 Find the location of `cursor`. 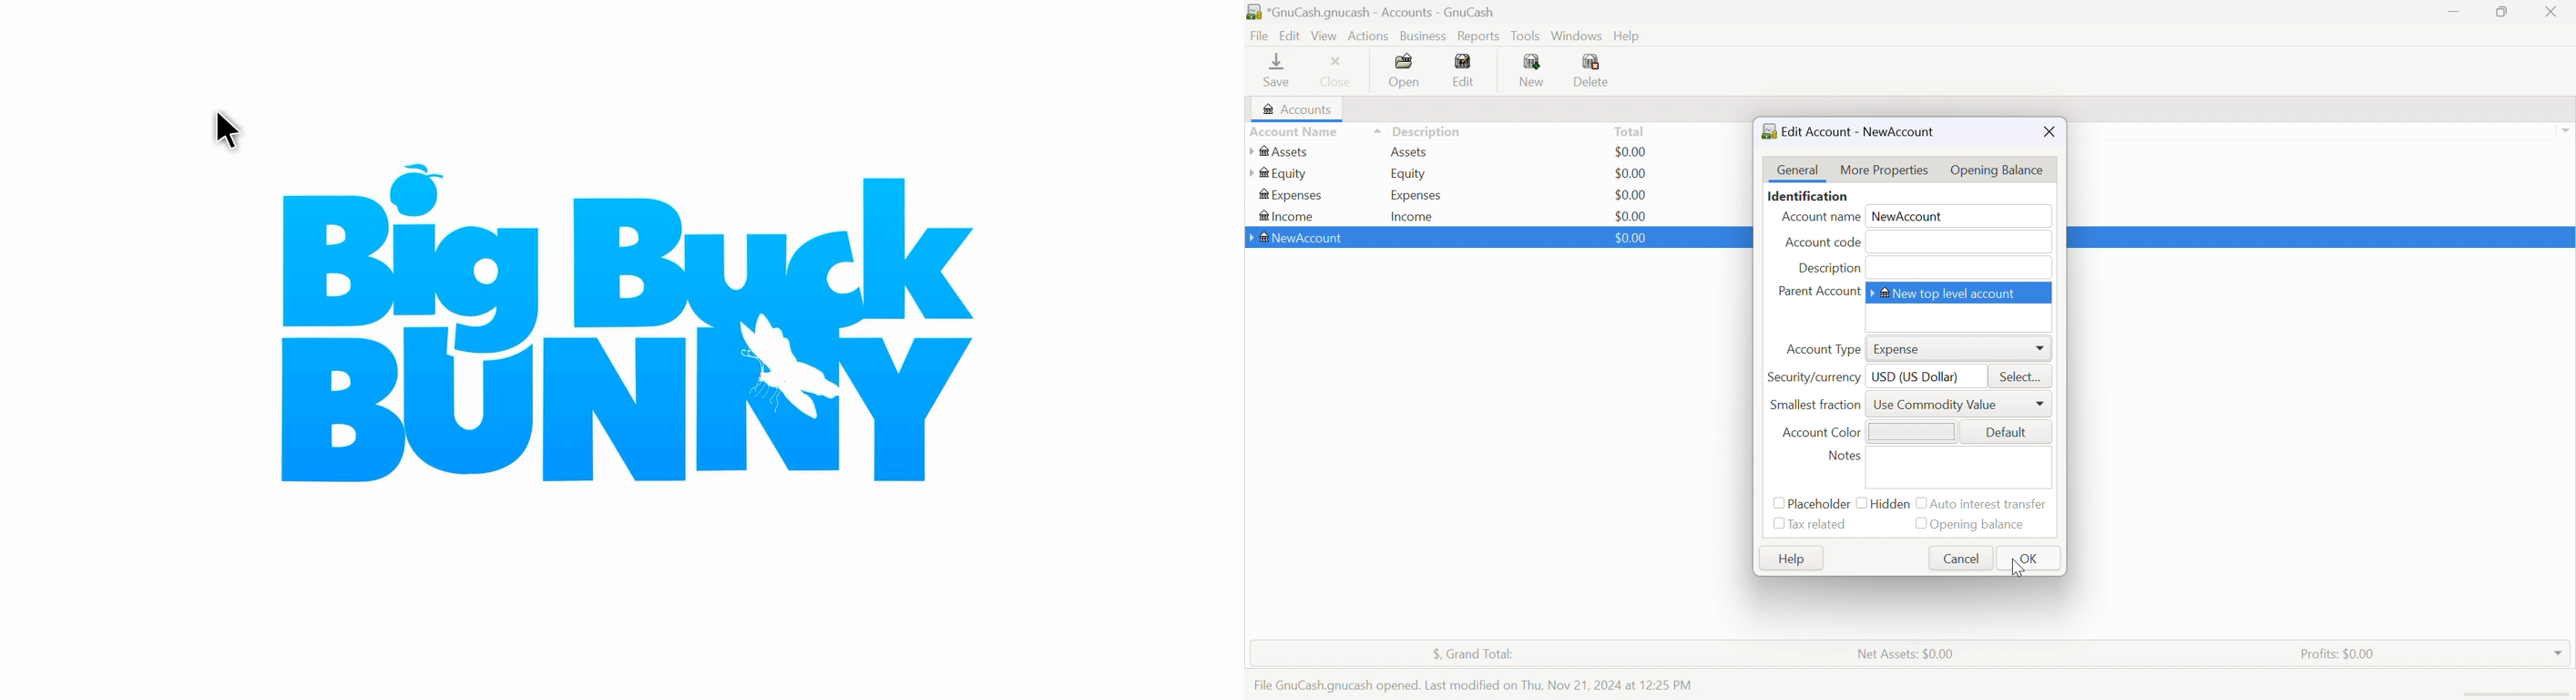

cursor is located at coordinates (233, 127).